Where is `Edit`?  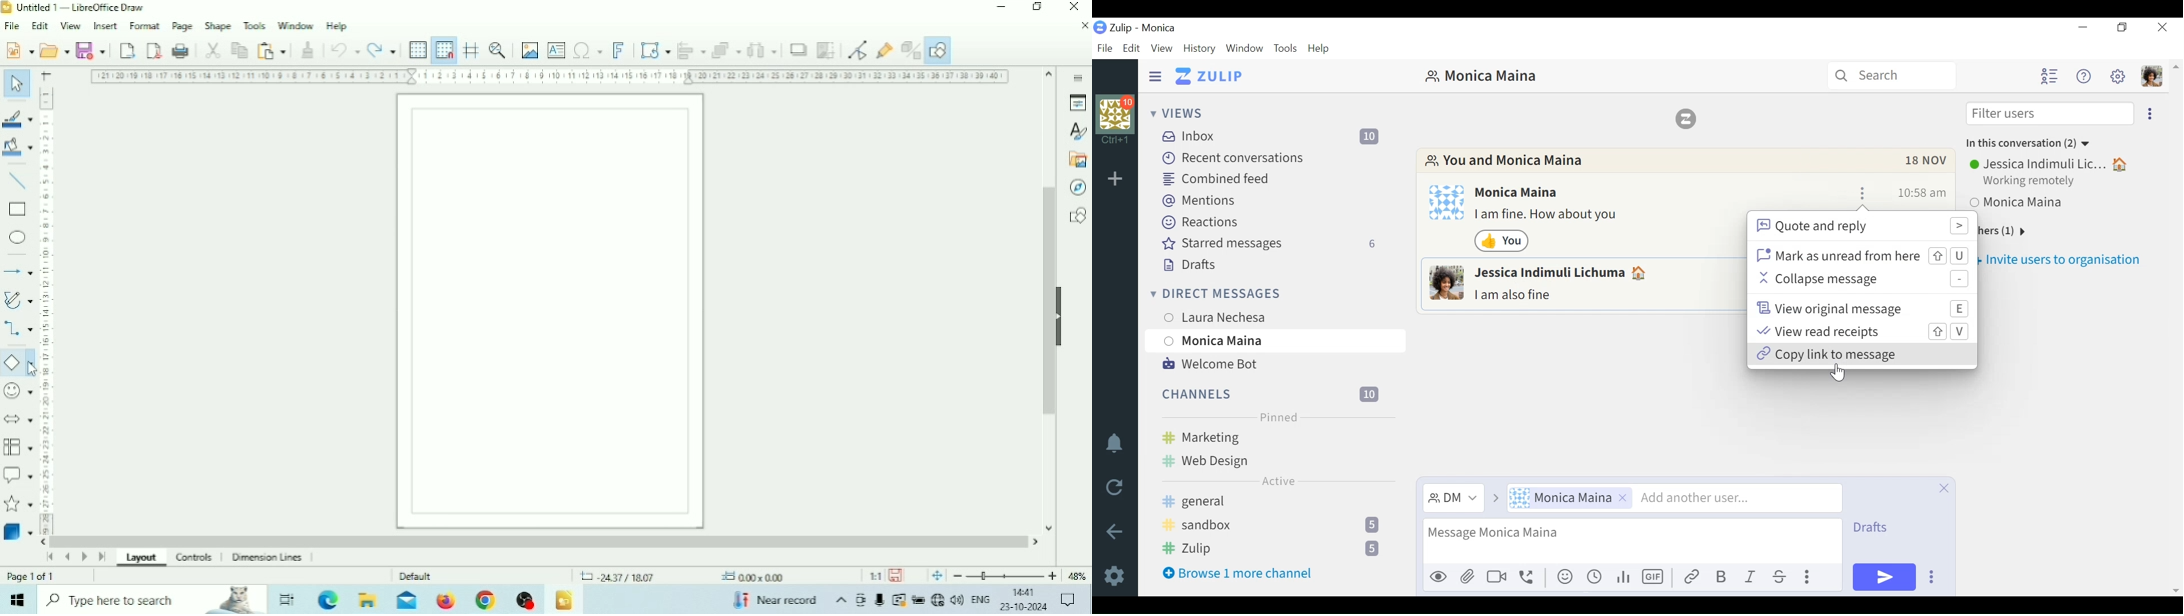
Edit is located at coordinates (40, 26).